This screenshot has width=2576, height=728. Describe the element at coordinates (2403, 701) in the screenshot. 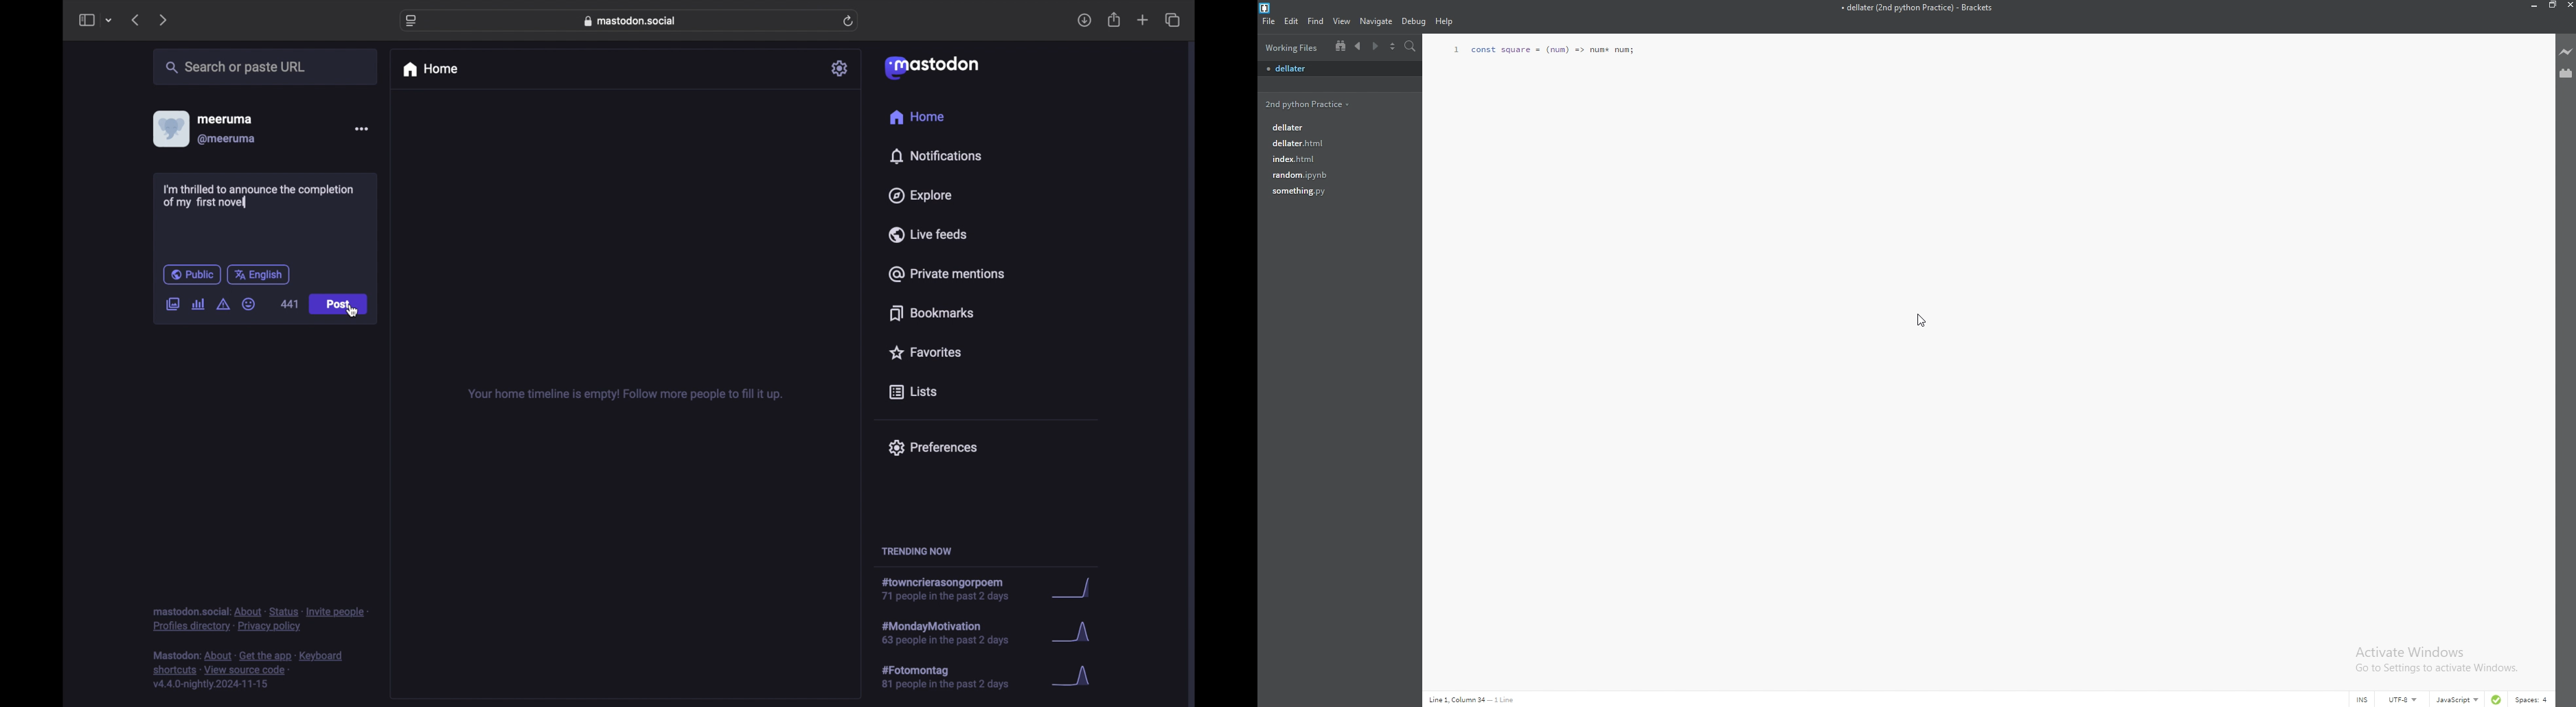

I see `encoding` at that location.